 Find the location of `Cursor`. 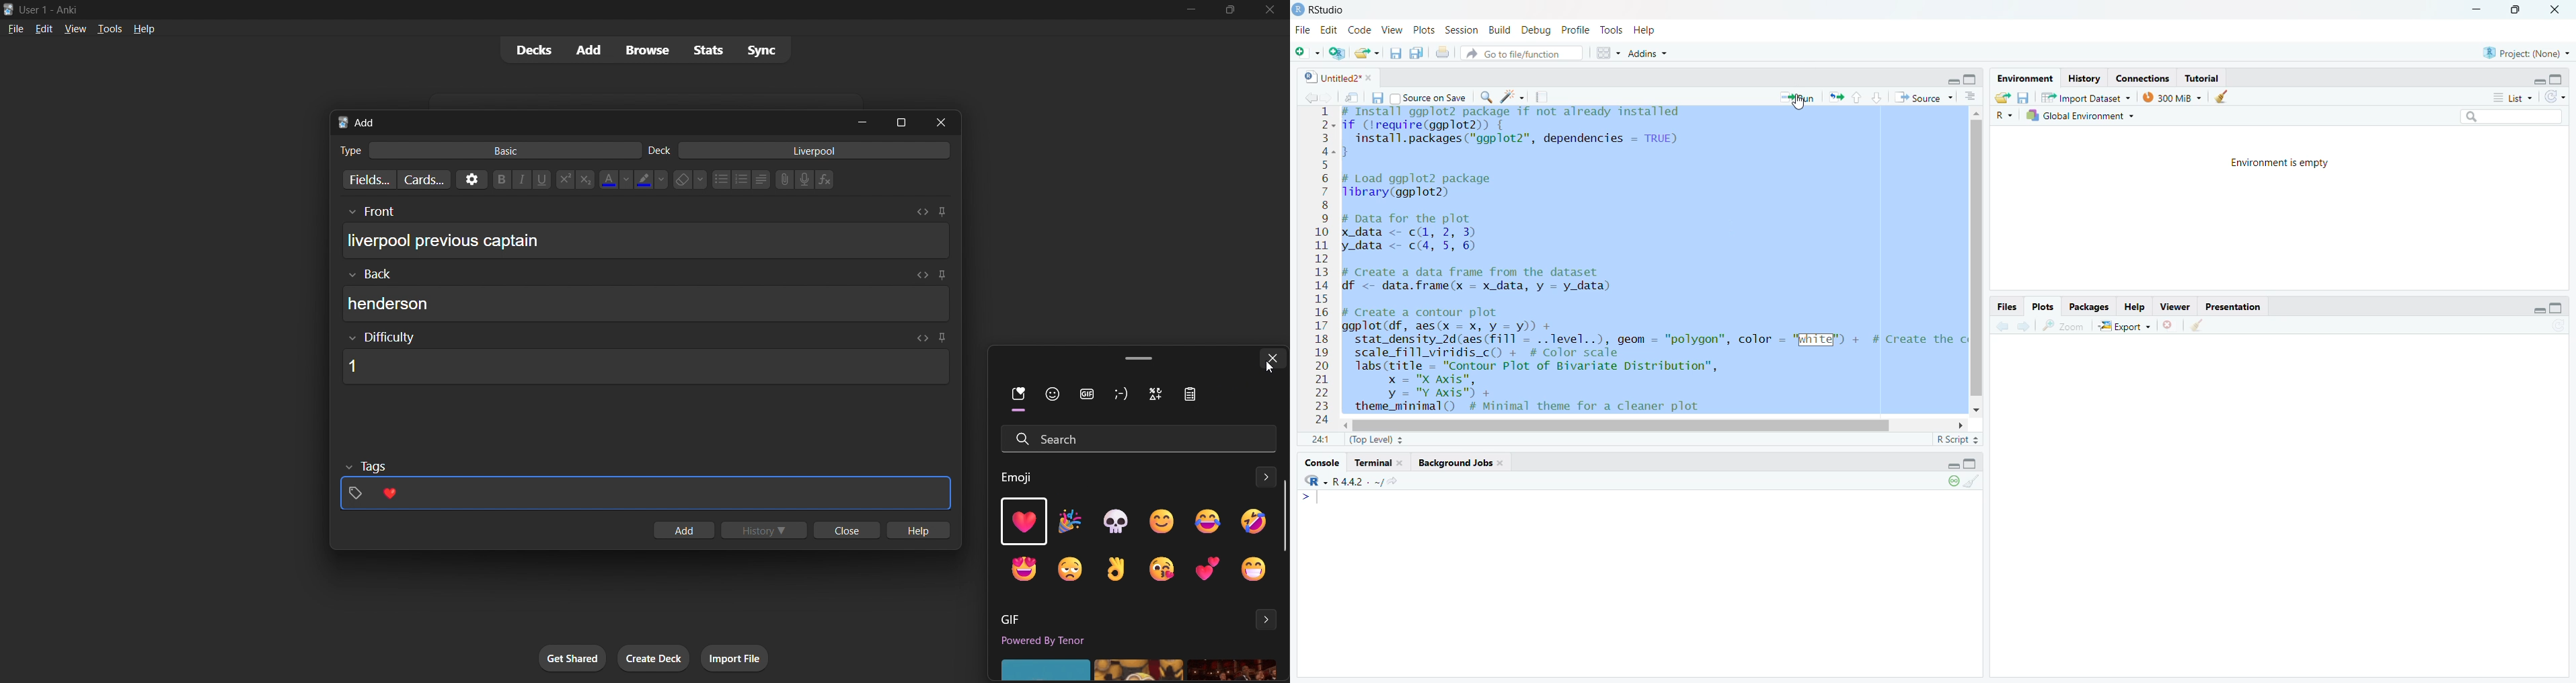

Cursor is located at coordinates (1268, 367).